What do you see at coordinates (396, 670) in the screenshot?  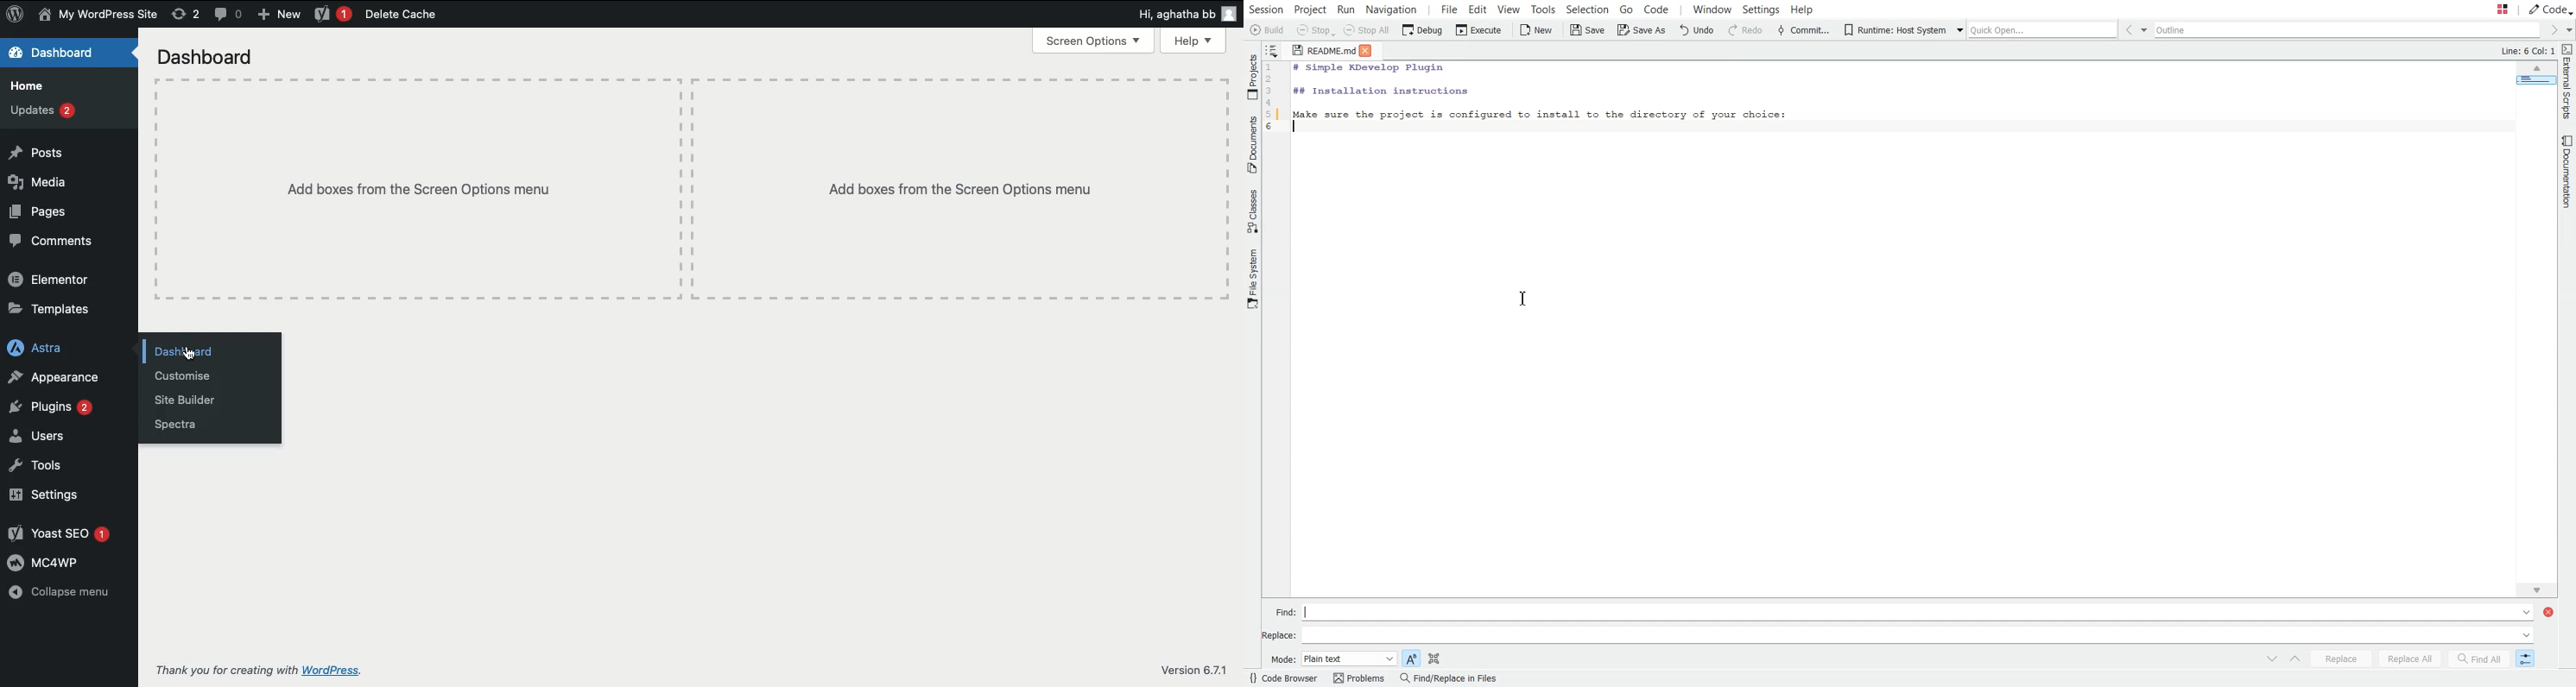 I see `WordPress` at bounding box center [396, 670].